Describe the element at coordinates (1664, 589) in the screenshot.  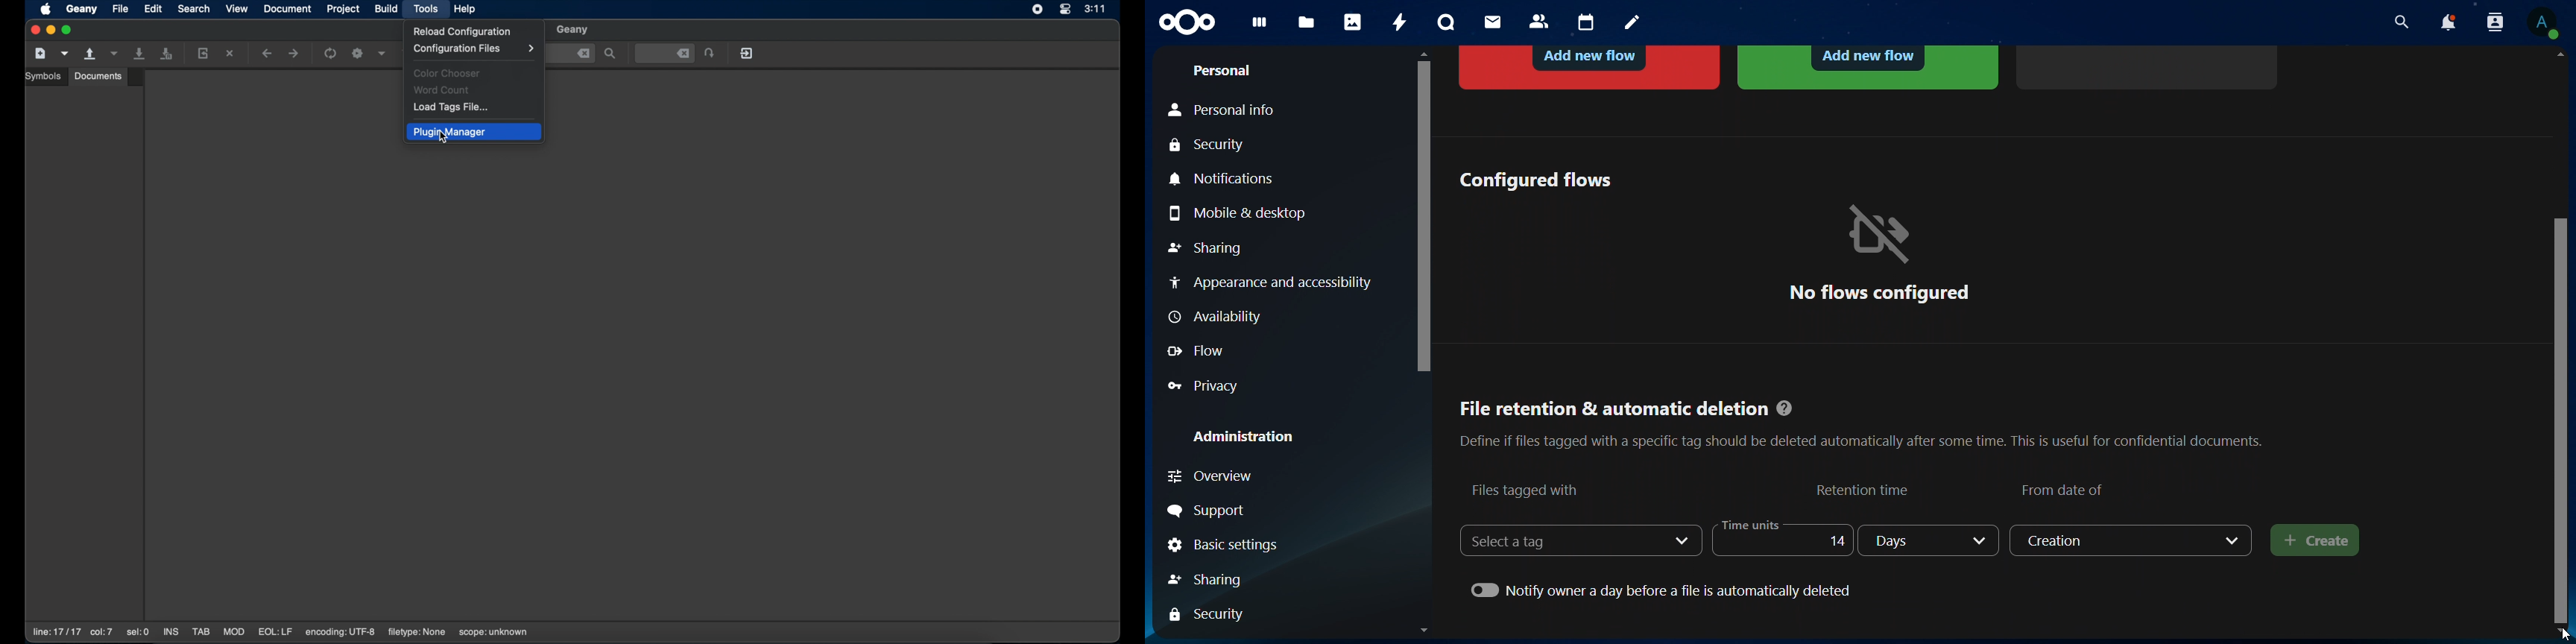
I see `notify owner a day before a file is automatically deleted` at that location.